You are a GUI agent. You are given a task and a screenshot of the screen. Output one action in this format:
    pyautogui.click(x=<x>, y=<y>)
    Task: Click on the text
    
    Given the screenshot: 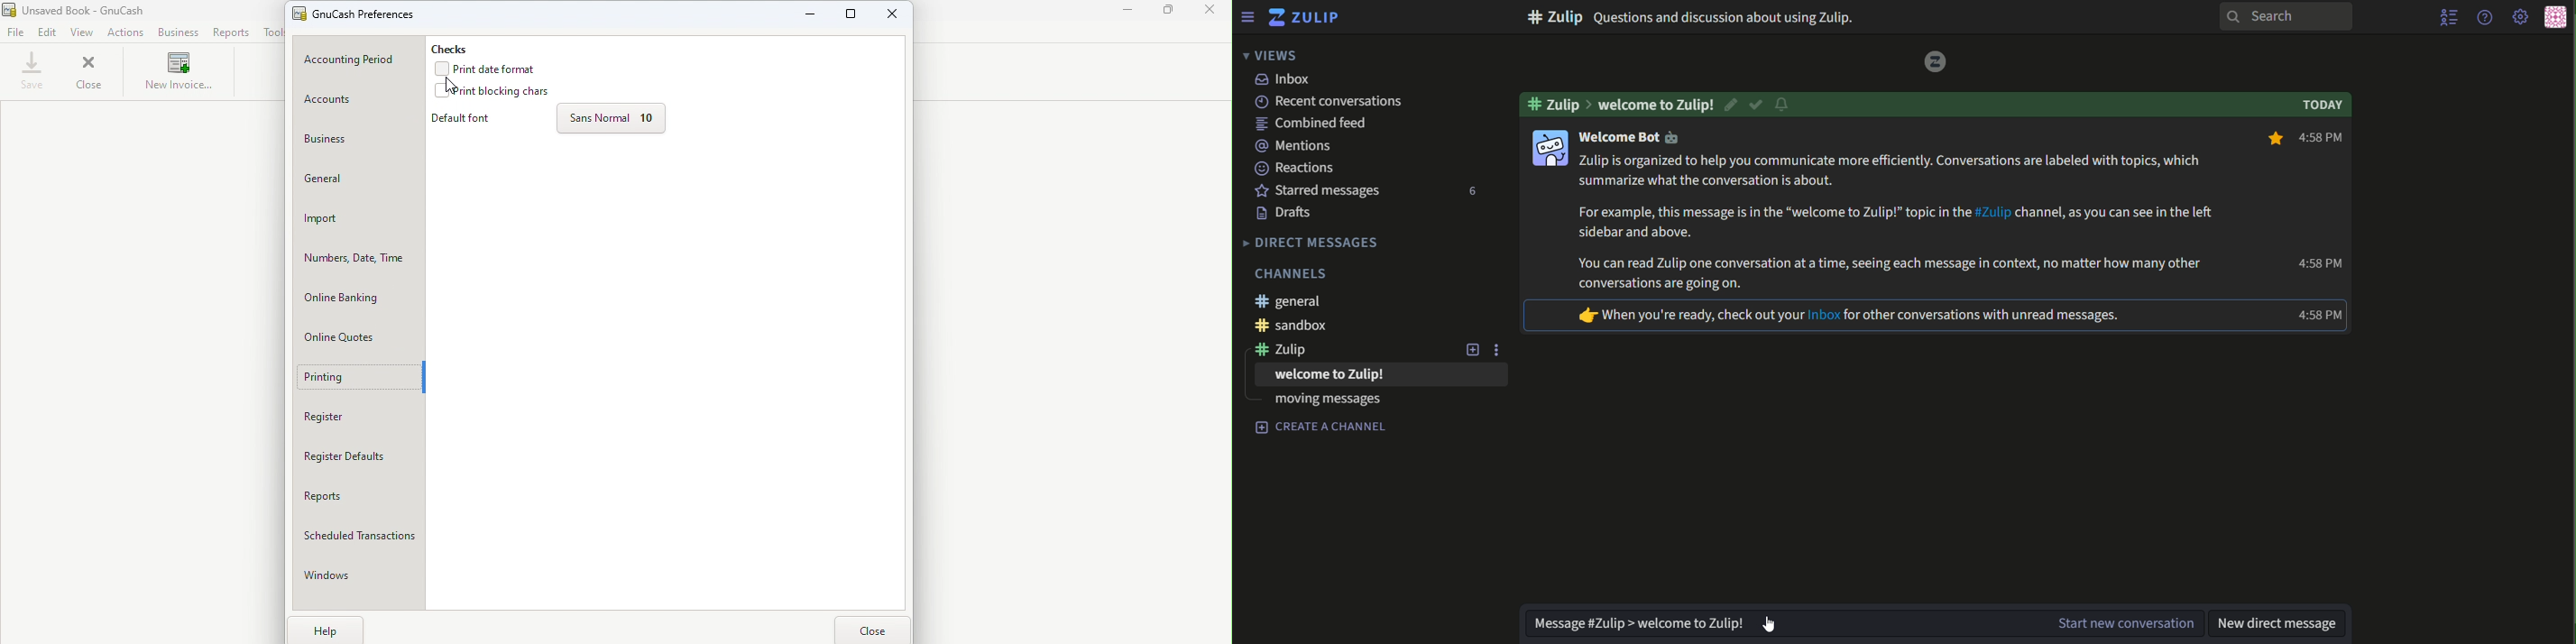 What is the action you would take?
    pyautogui.click(x=1318, y=125)
    